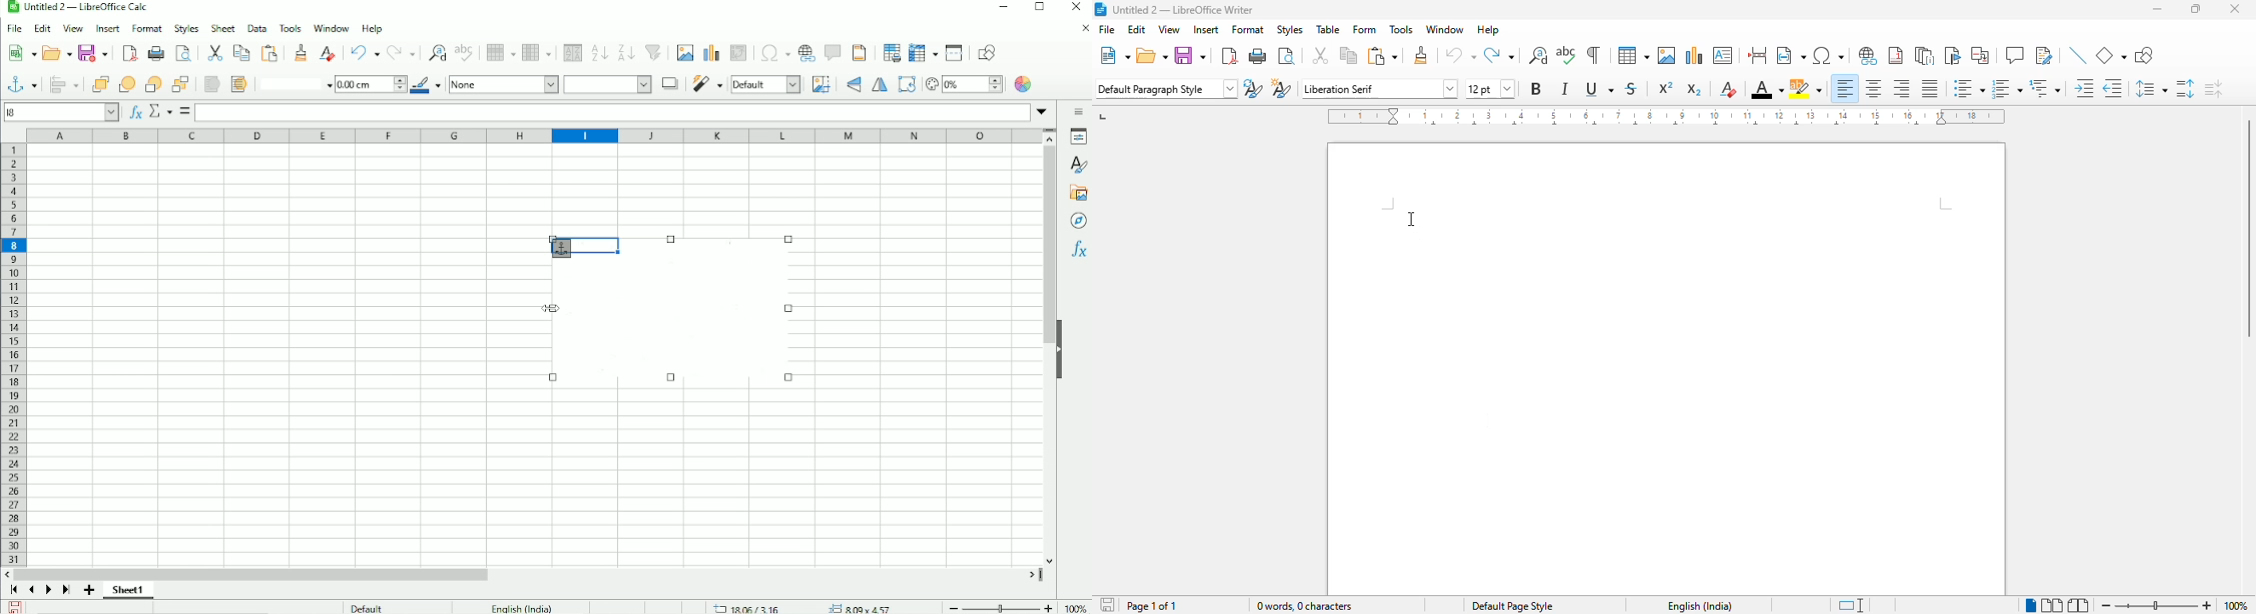 The height and width of the screenshot is (616, 2268). Describe the element at coordinates (1303, 605) in the screenshot. I see `word and character count` at that location.